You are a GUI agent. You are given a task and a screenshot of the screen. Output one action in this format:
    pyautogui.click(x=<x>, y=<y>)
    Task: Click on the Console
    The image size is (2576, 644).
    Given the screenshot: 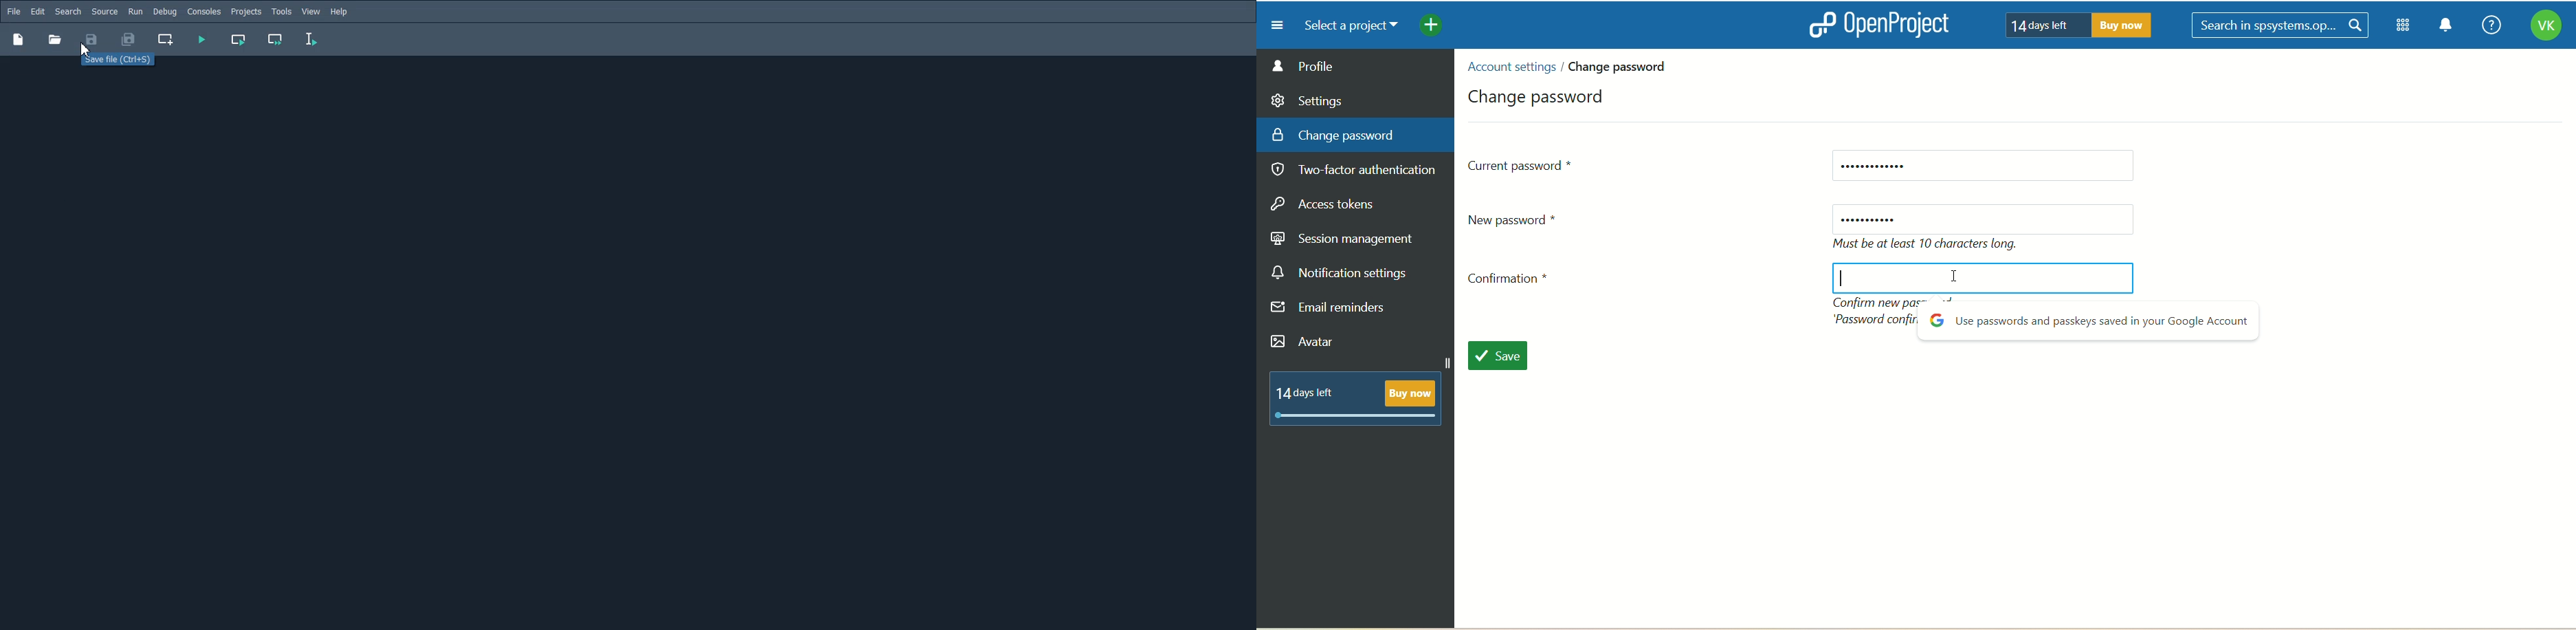 What is the action you would take?
    pyautogui.click(x=204, y=12)
    